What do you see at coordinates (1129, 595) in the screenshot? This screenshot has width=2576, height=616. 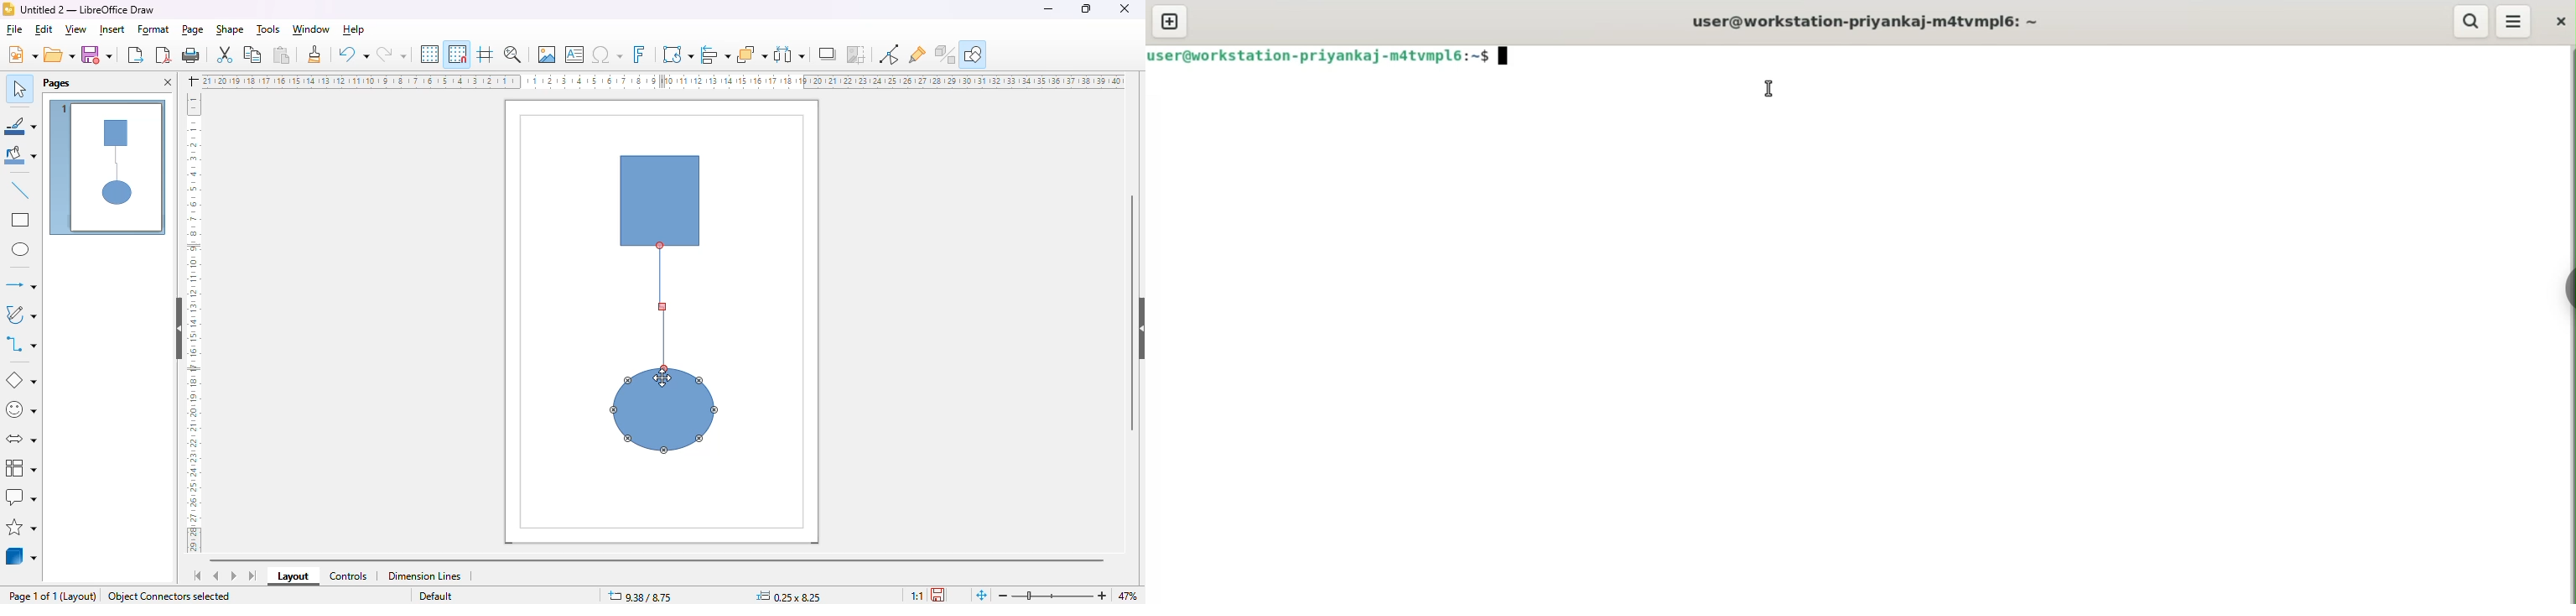 I see `zoom factor` at bounding box center [1129, 595].